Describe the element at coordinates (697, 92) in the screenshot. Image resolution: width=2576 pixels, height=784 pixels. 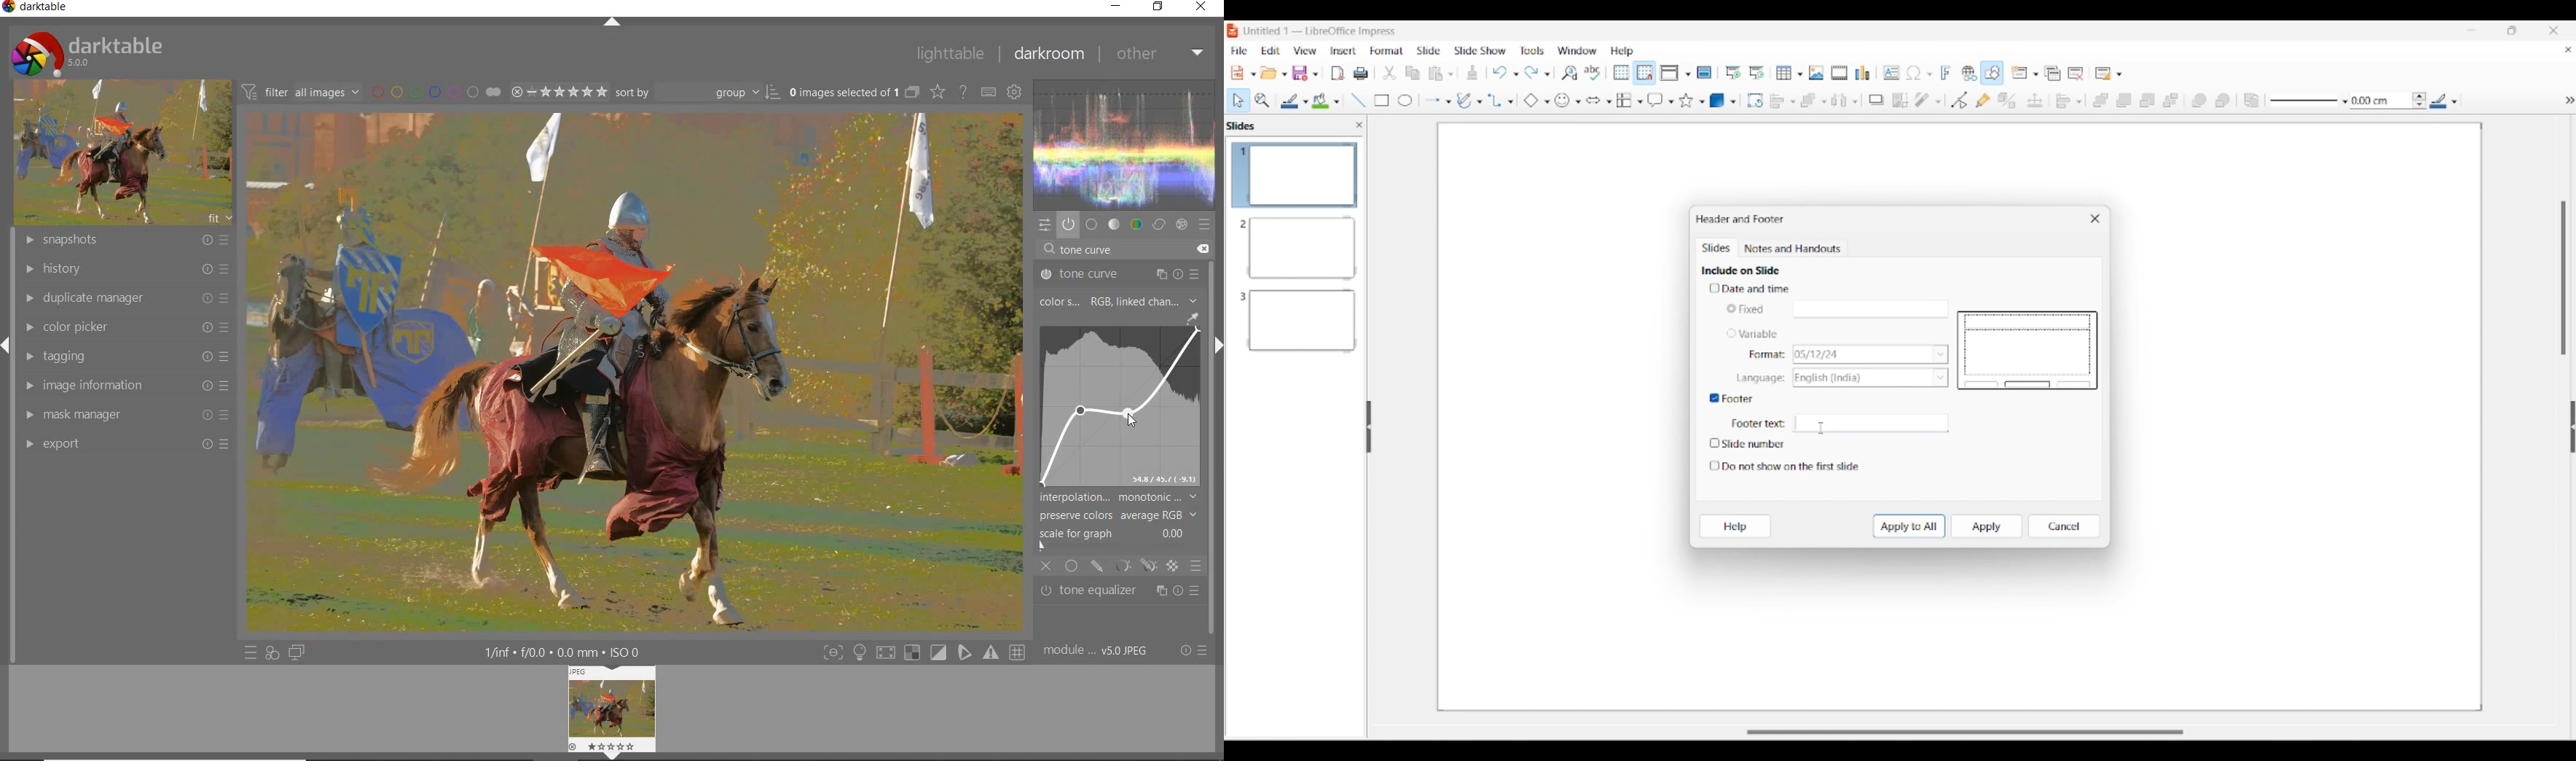
I see `Sort` at that location.